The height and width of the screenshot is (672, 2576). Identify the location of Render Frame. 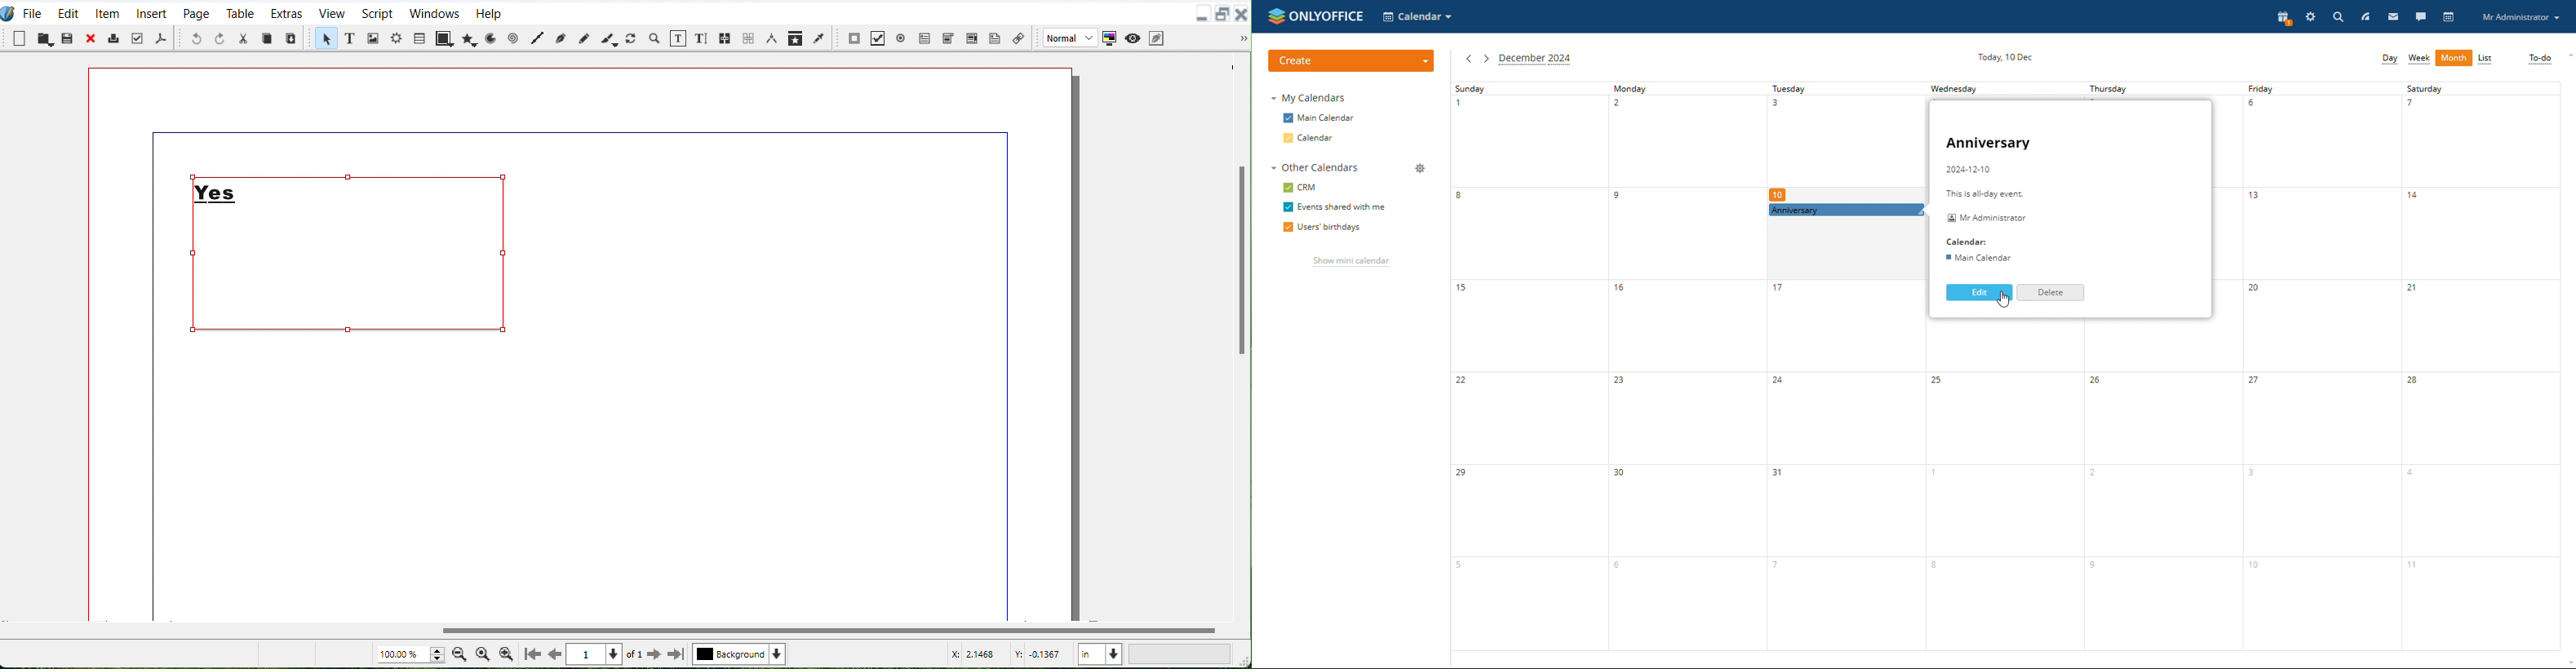
(397, 40).